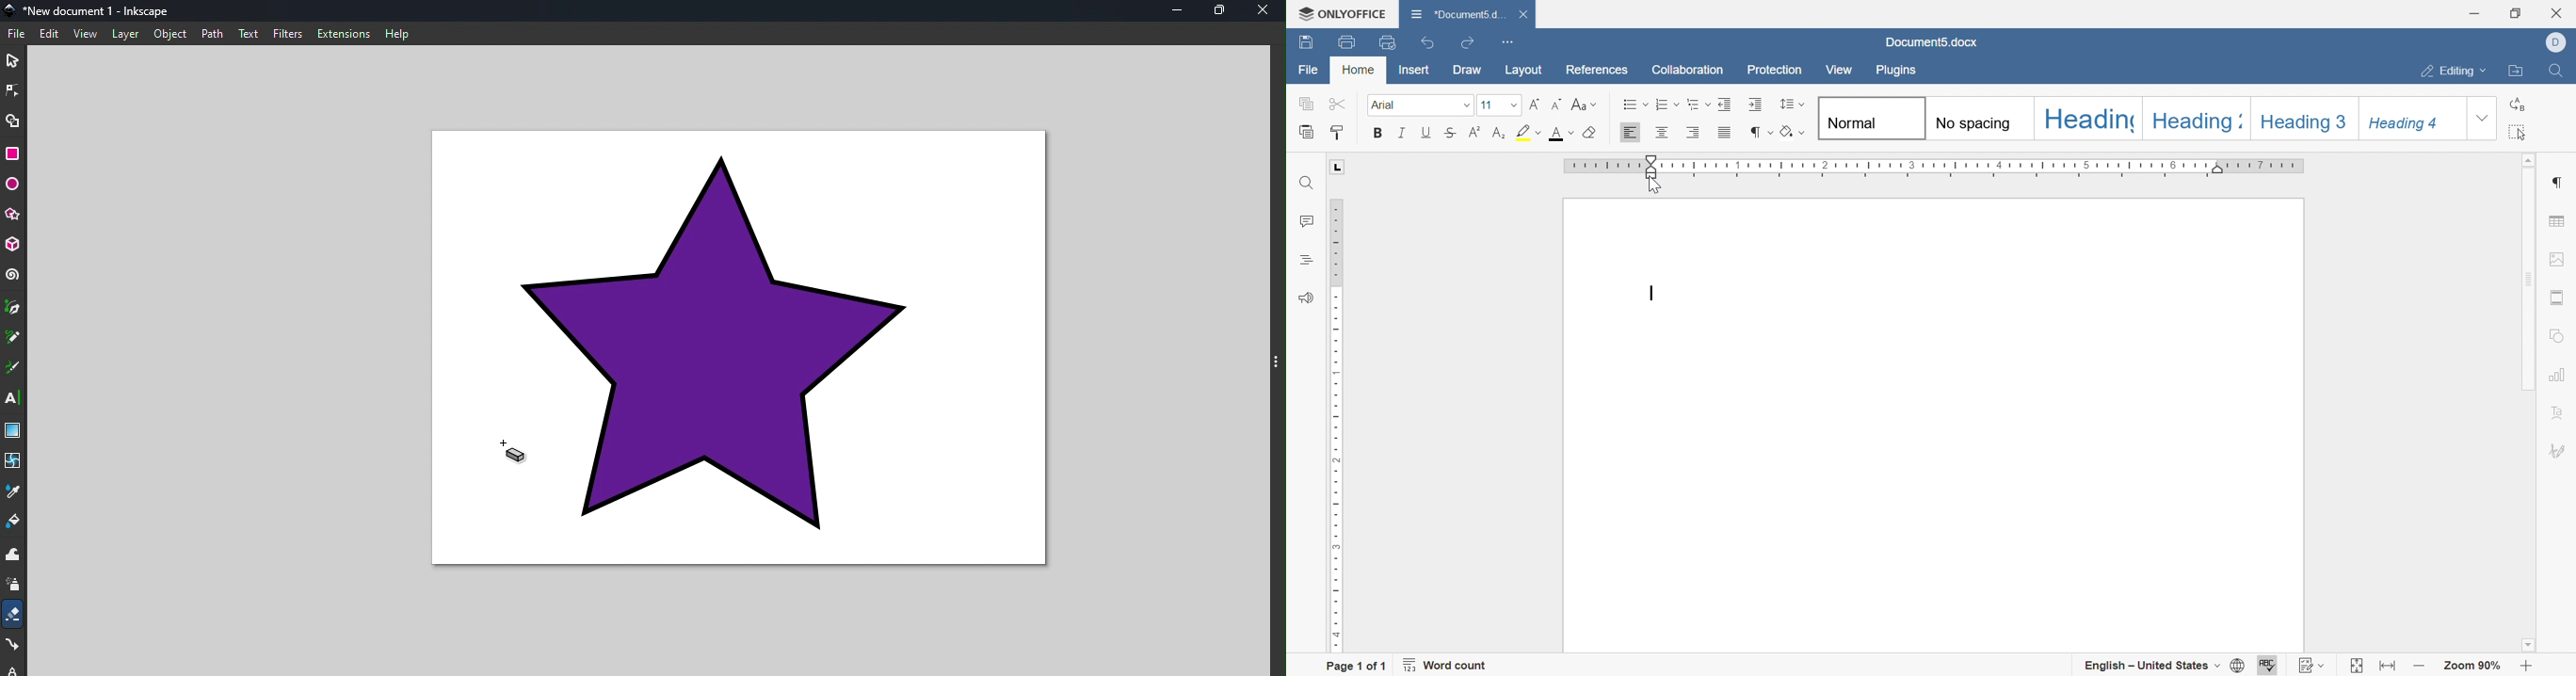  I want to click on undo, so click(1427, 42).